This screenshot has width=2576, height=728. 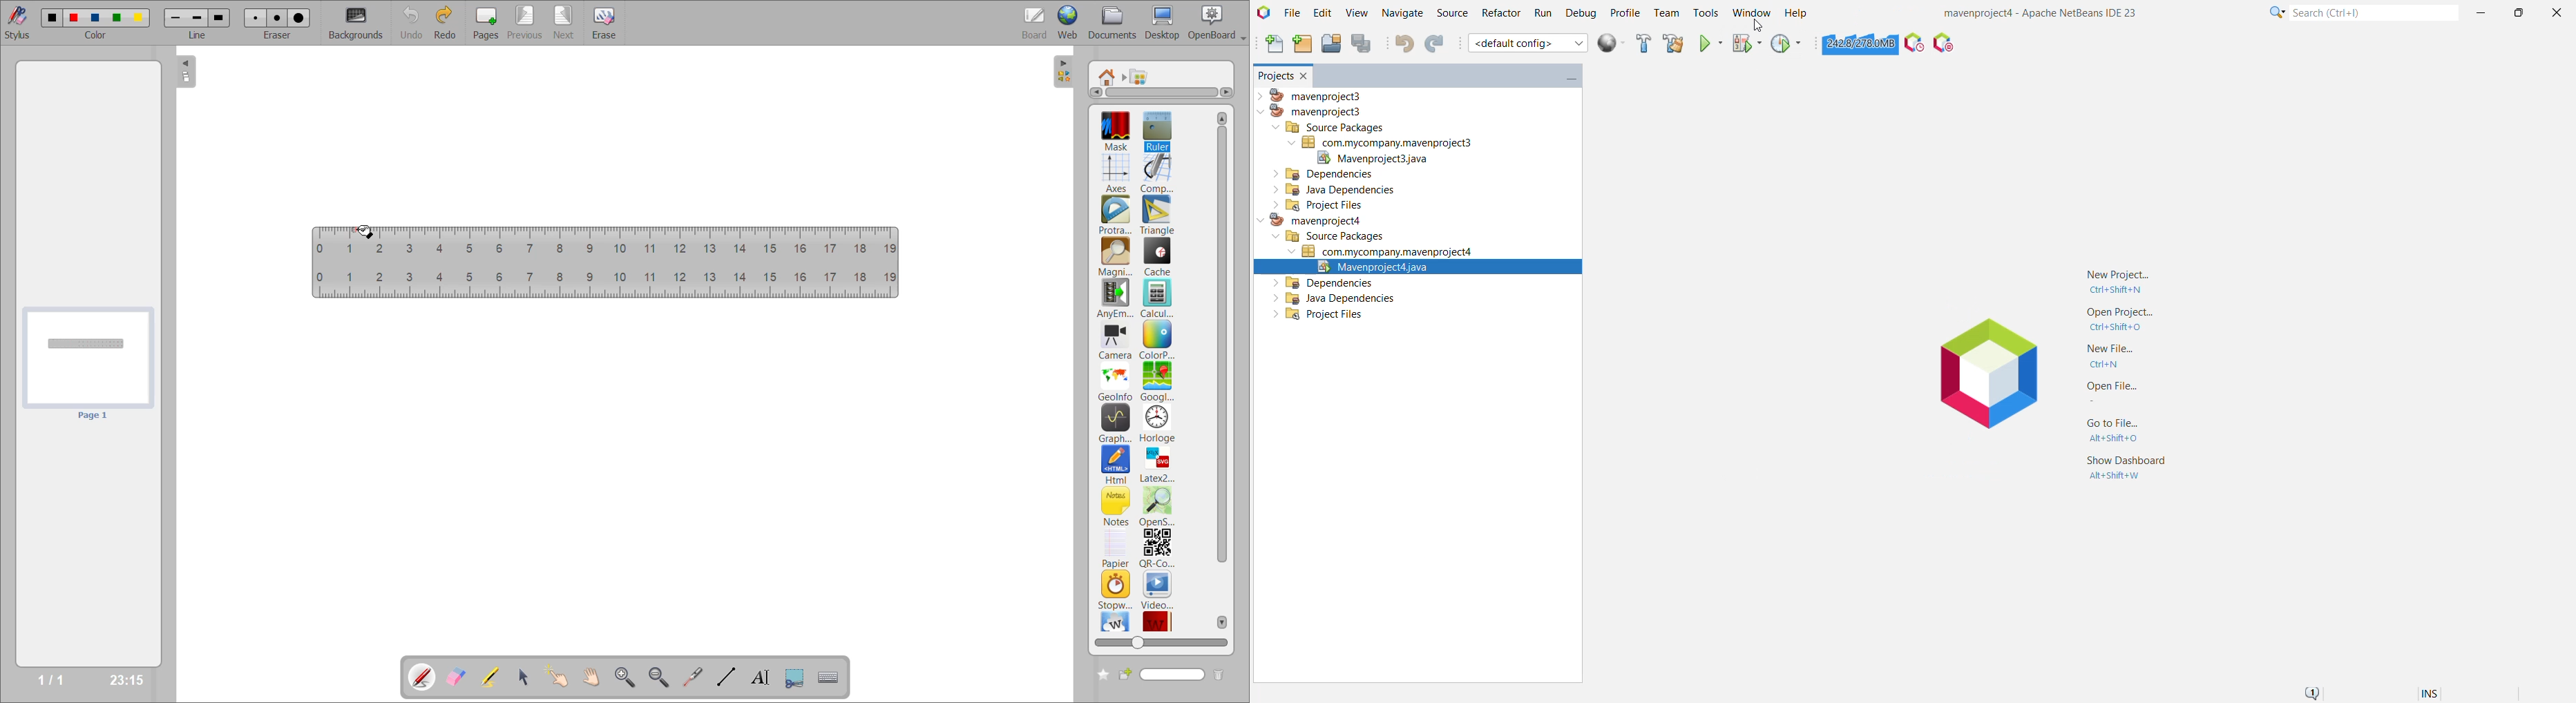 What do you see at coordinates (1272, 75) in the screenshot?
I see `Projects Window` at bounding box center [1272, 75].